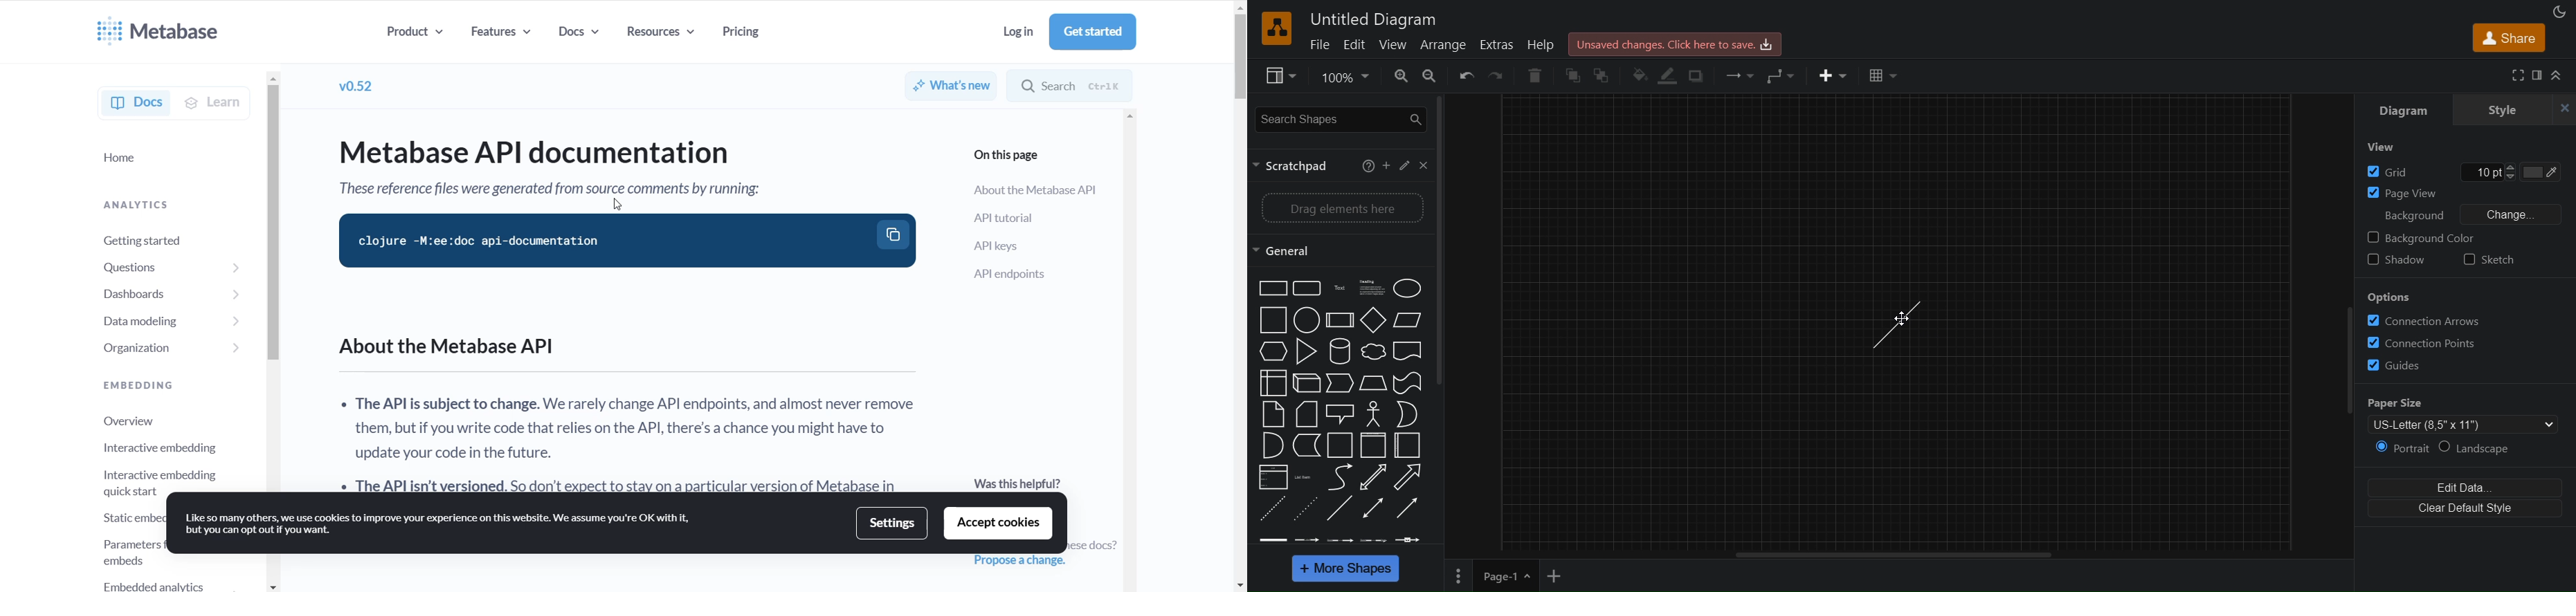  Describe the element at coordinates (632, 408) in the screenshot. I see `text` at that location.